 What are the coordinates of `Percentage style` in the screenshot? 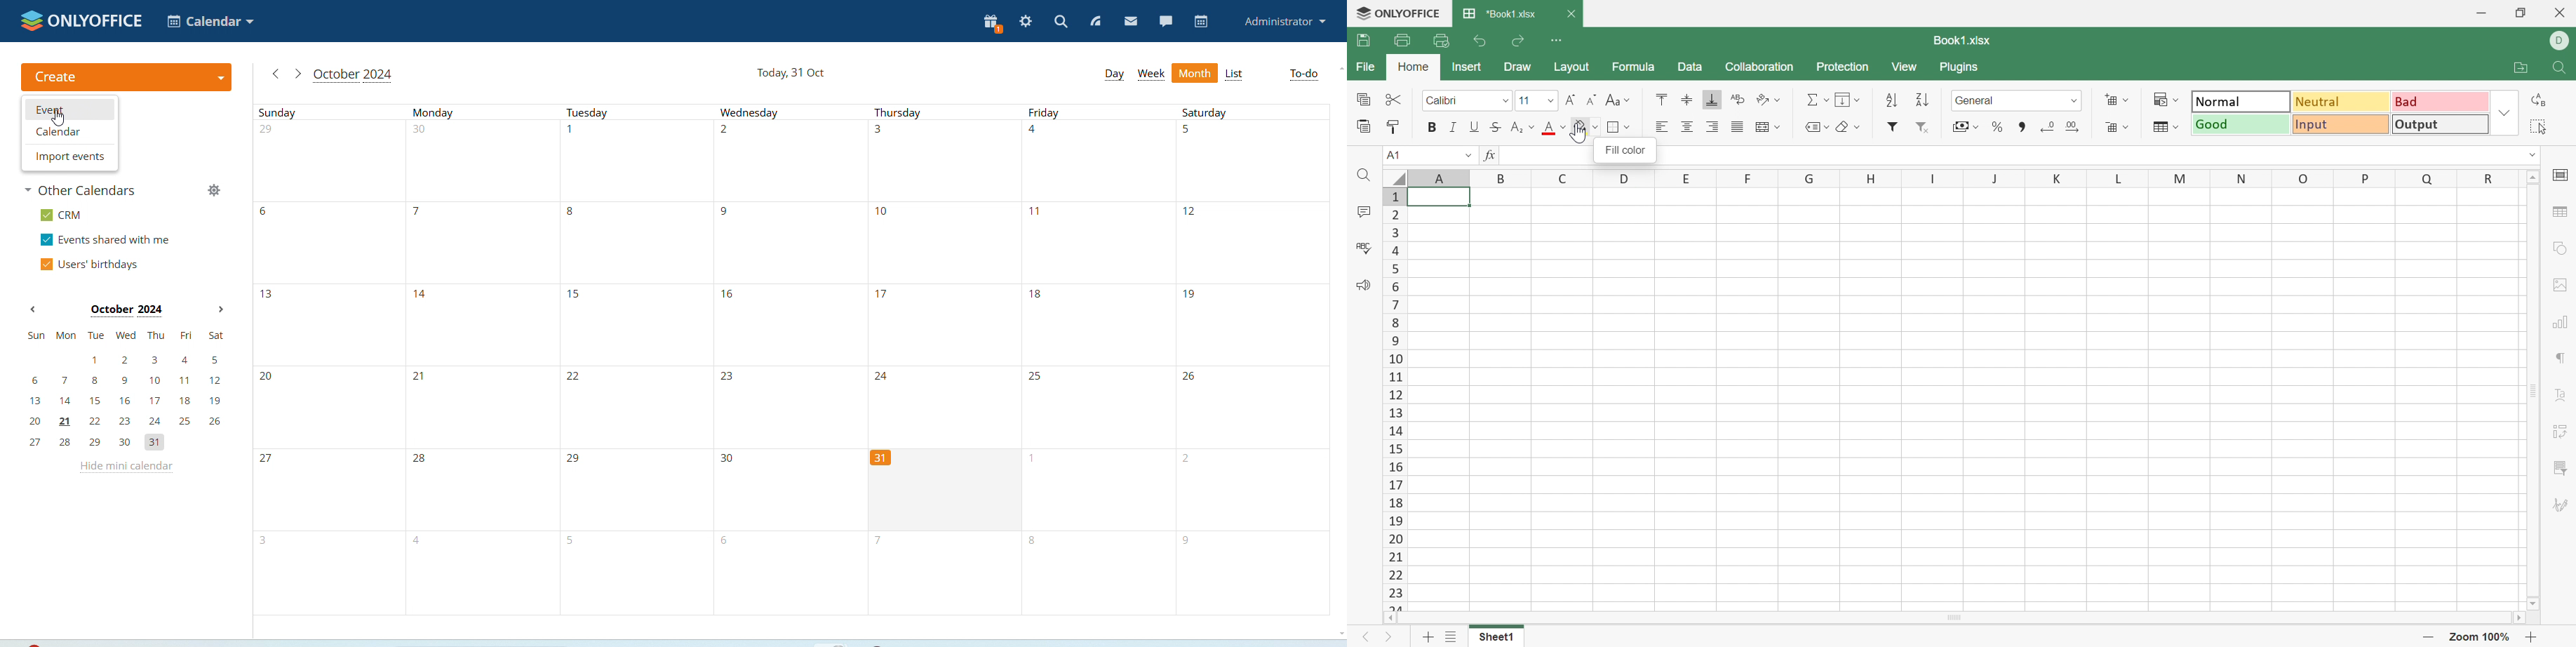 It's located at (1996, 126).